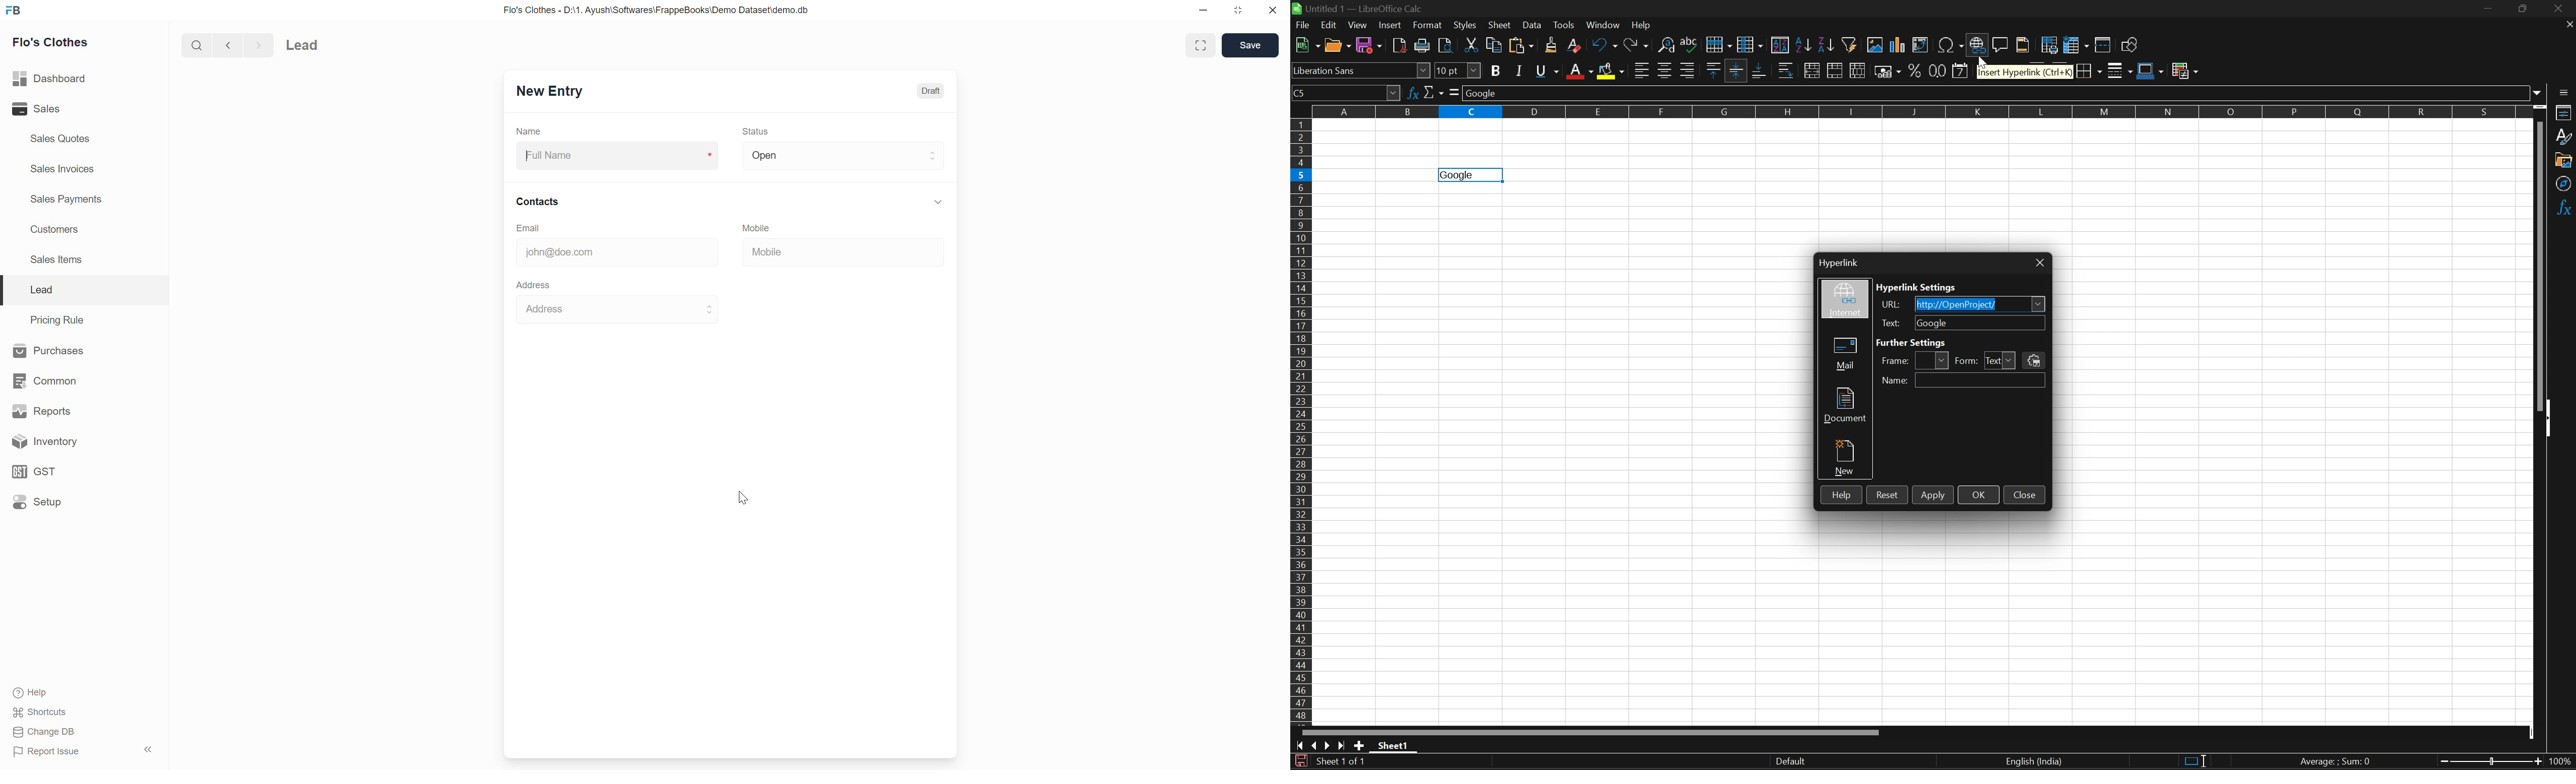 The height and width of the screenshot is (784, 2576). Describe the element at coordinates (1459, 69) in the screenshot. I see `Font size` at that location.